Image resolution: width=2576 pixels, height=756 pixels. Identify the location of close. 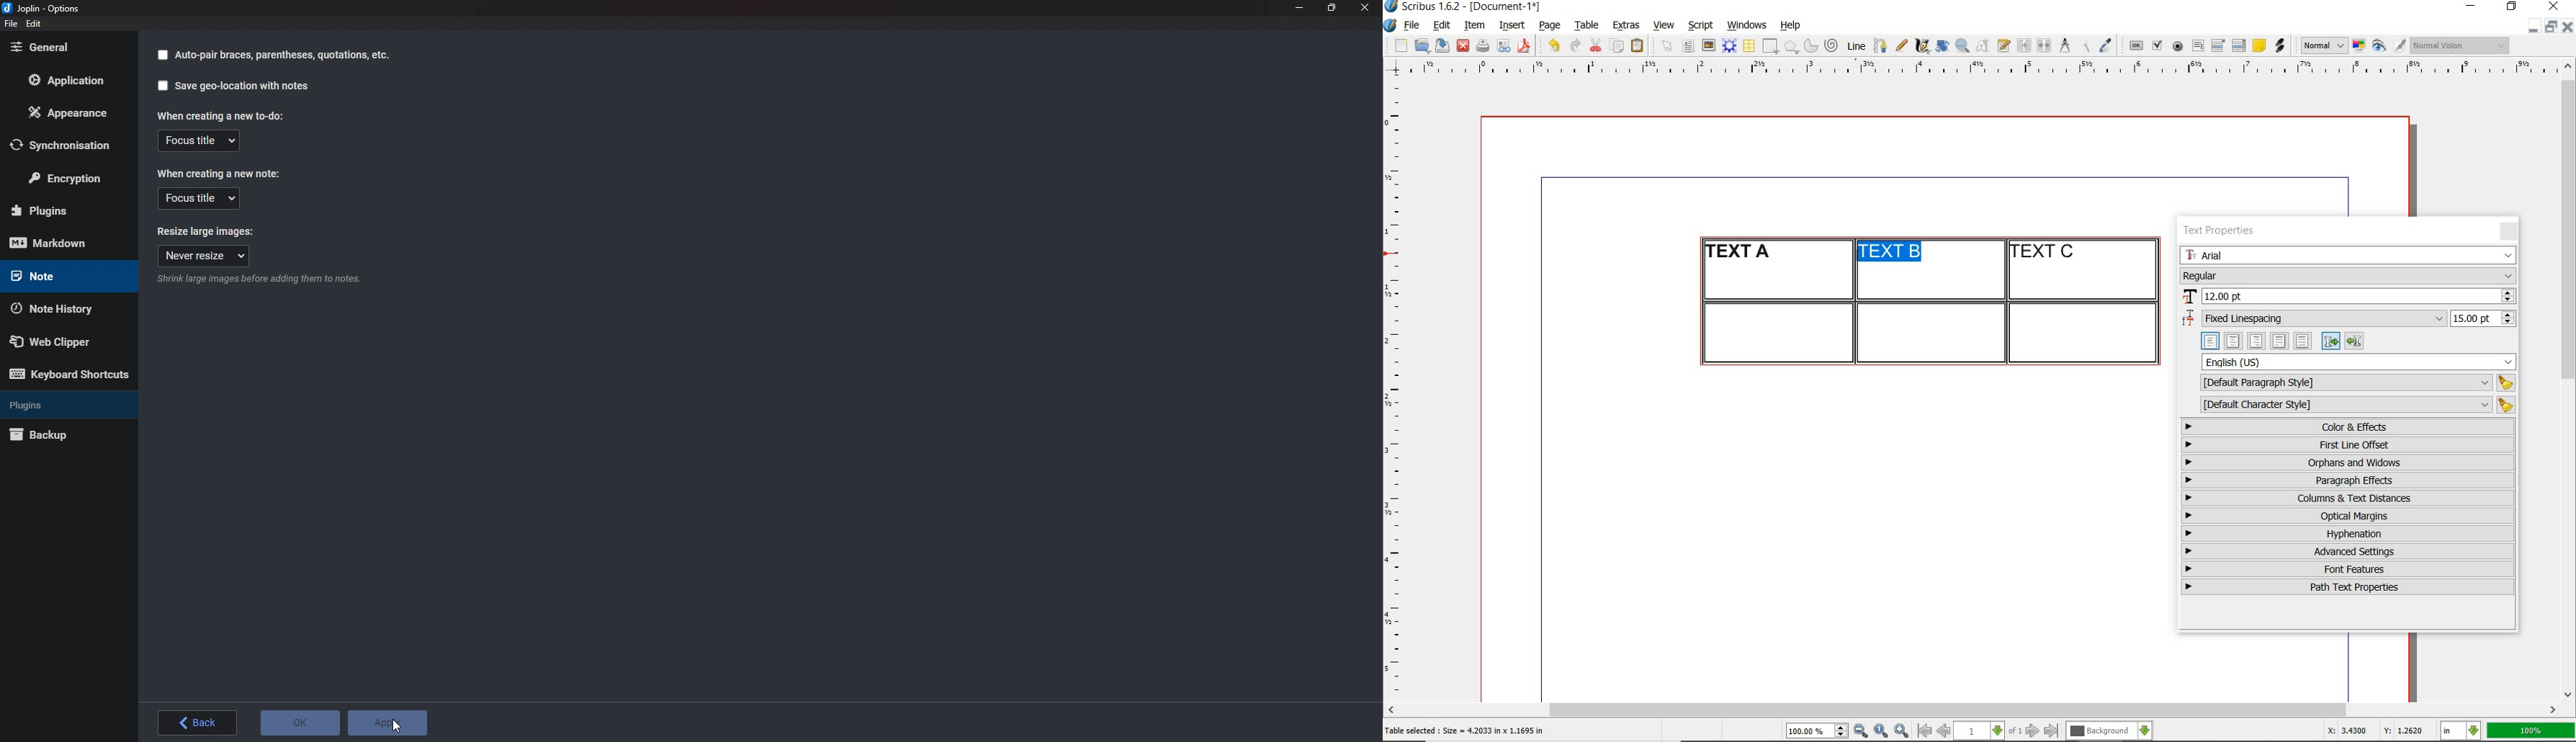
(1364, 7).